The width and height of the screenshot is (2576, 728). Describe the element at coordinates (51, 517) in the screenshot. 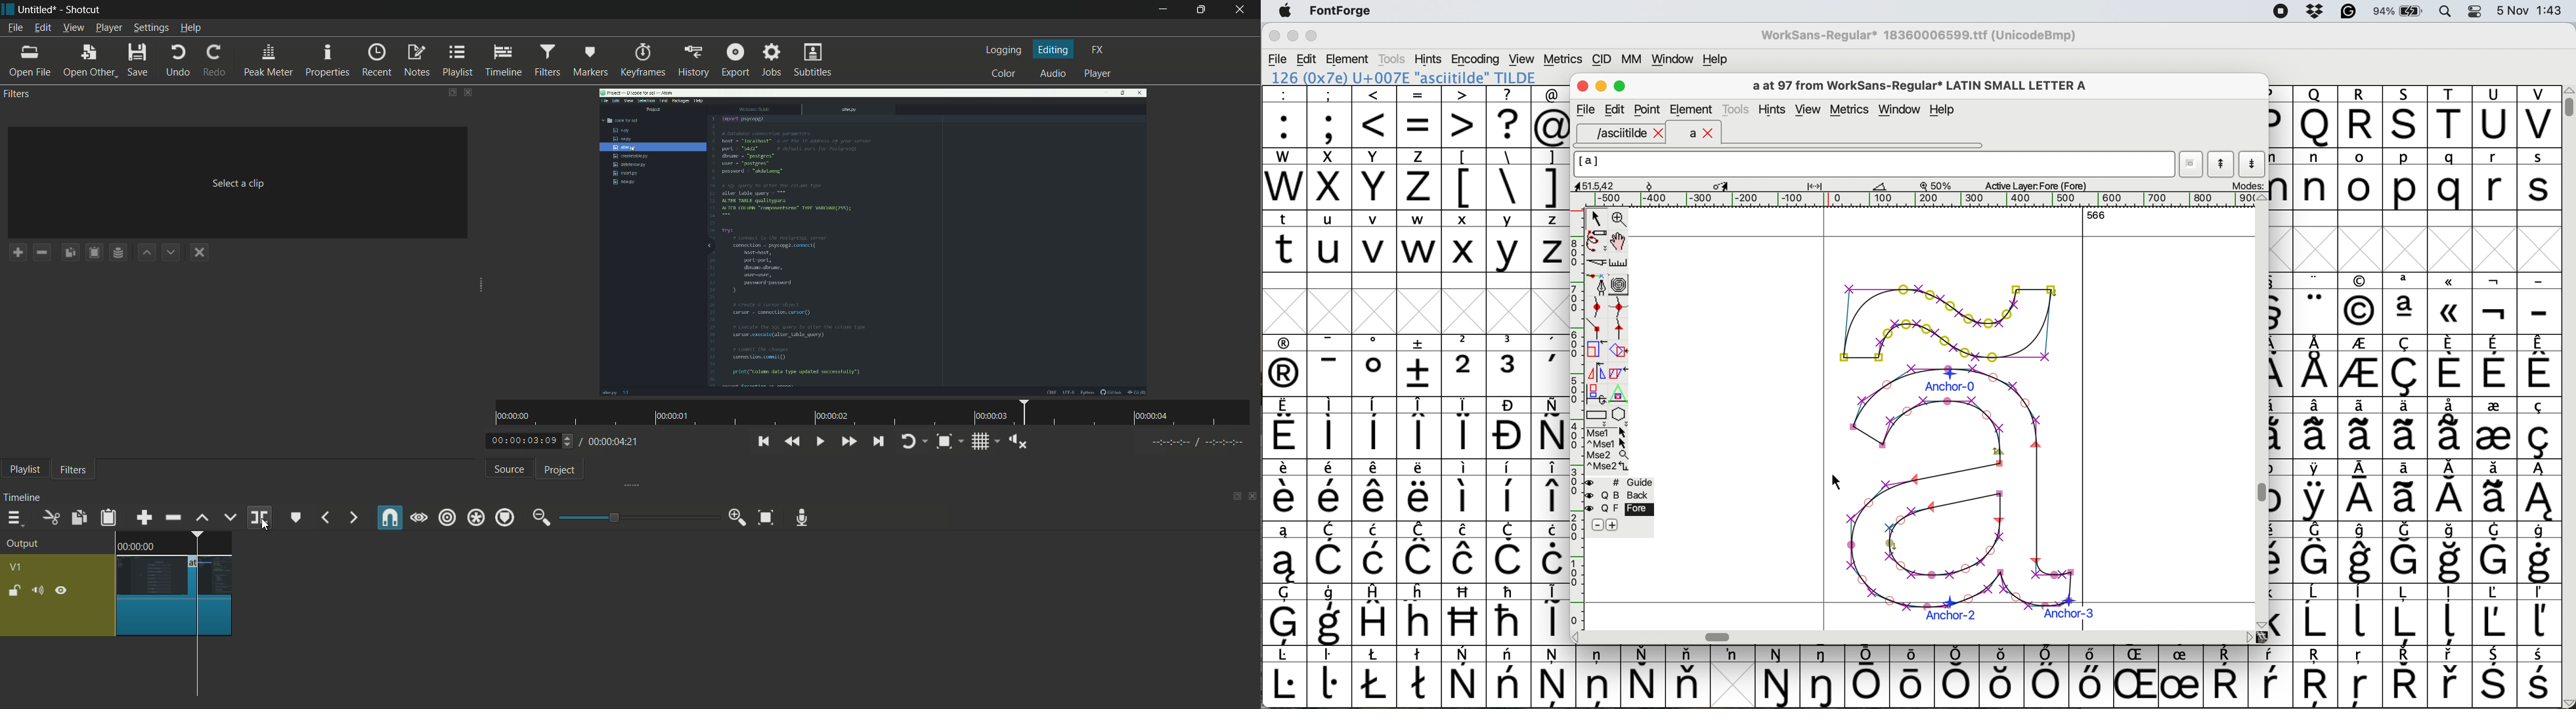

I see `cut` at that location.